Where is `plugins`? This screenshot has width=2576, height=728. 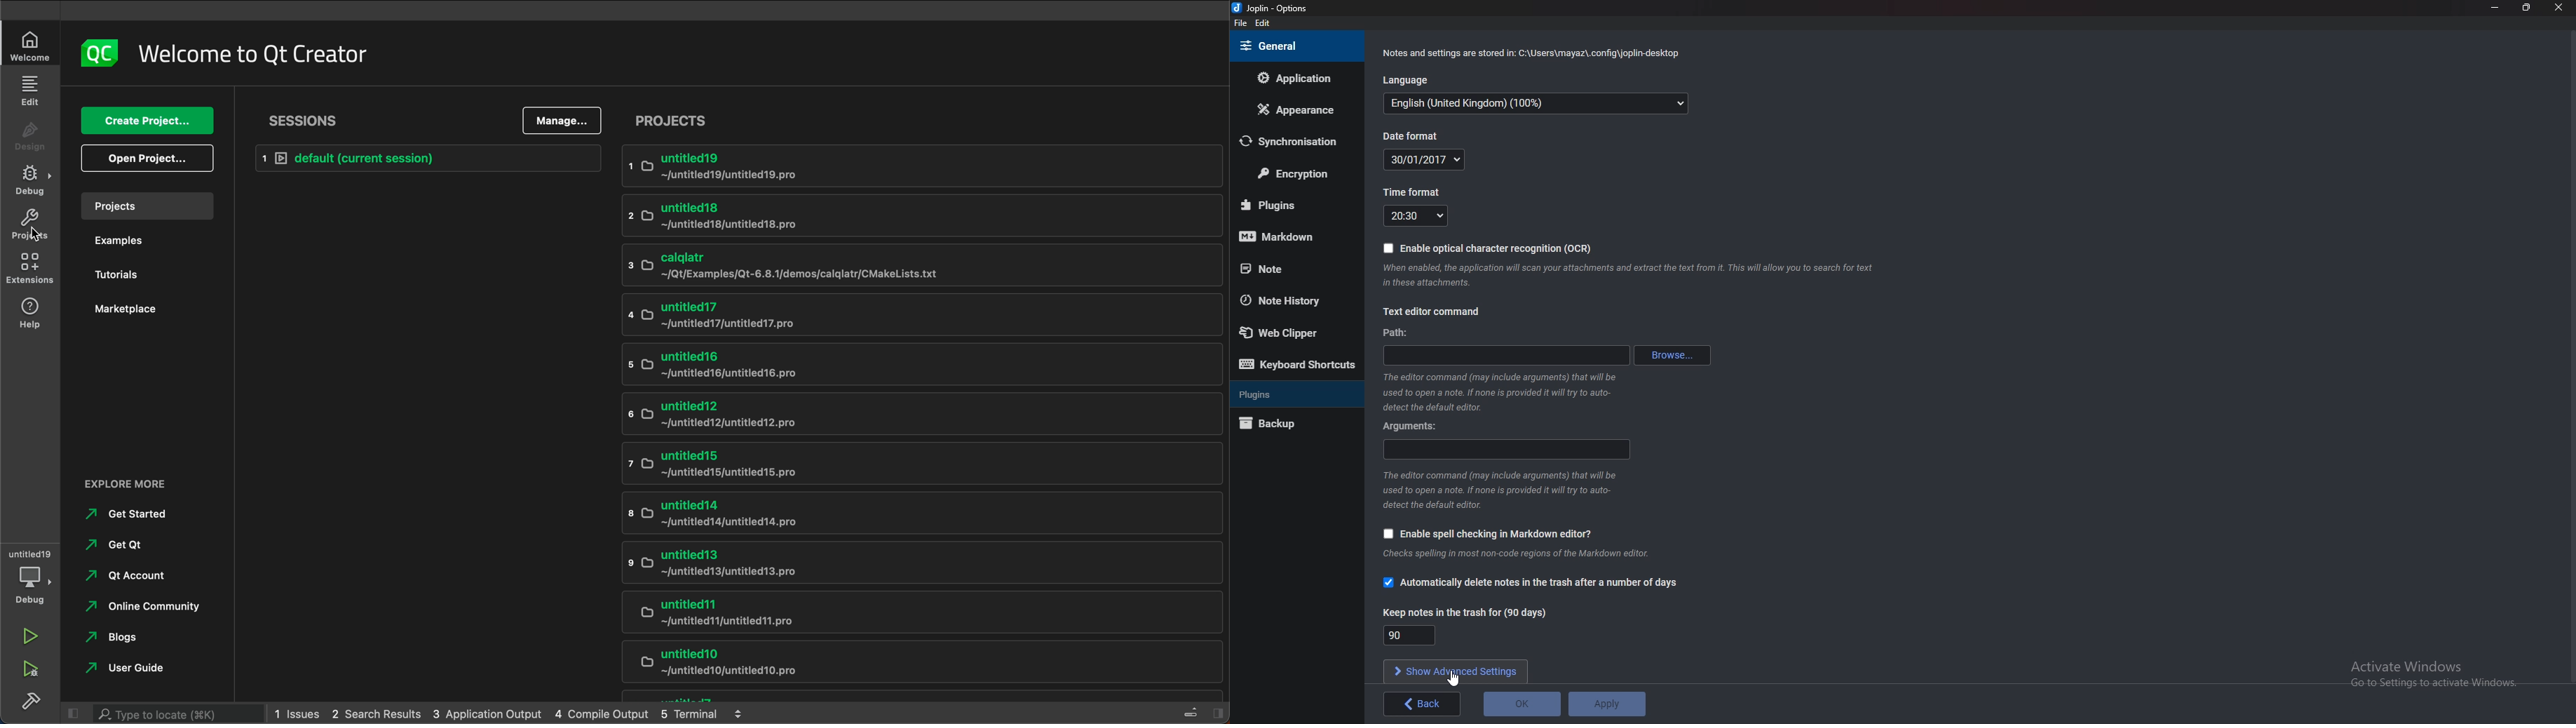 plugins is located at coordinates (1293, 394).